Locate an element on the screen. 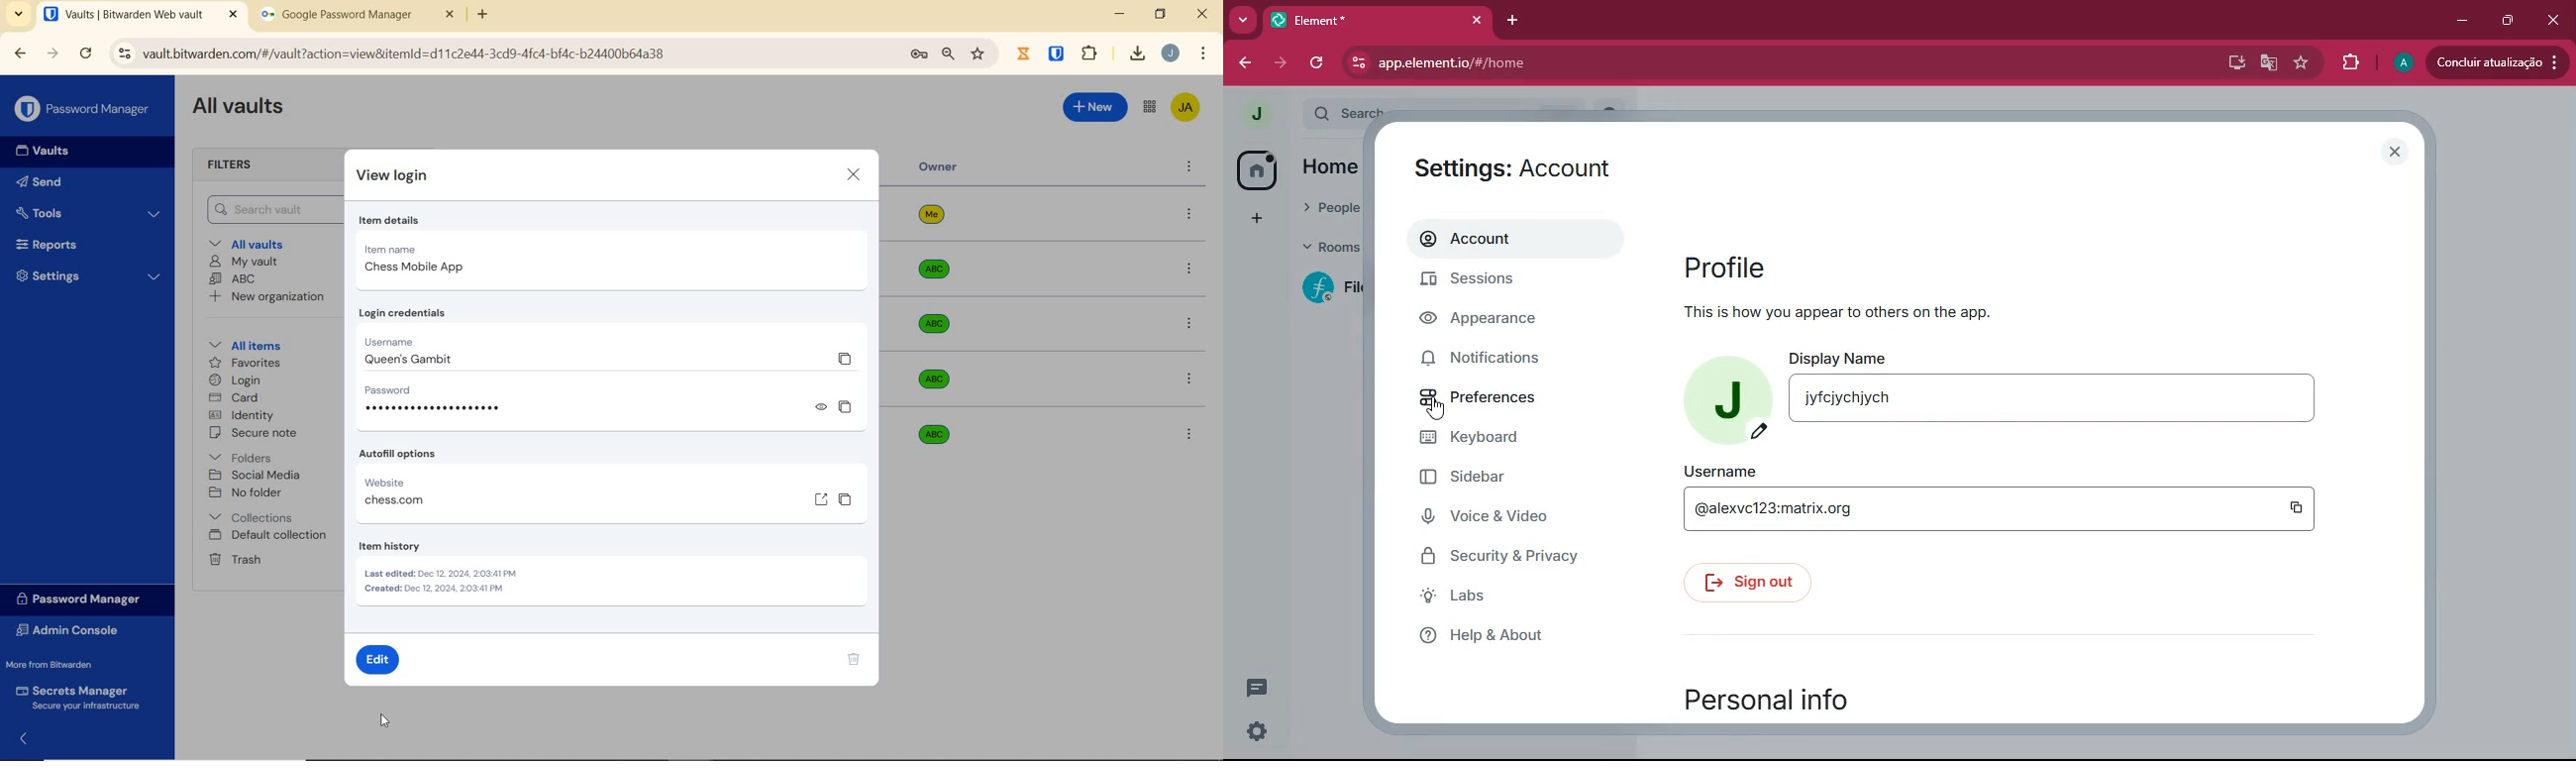 The height and width of the screenshot is (784, 2576). voice & video is located at coordinates (1491, 519).